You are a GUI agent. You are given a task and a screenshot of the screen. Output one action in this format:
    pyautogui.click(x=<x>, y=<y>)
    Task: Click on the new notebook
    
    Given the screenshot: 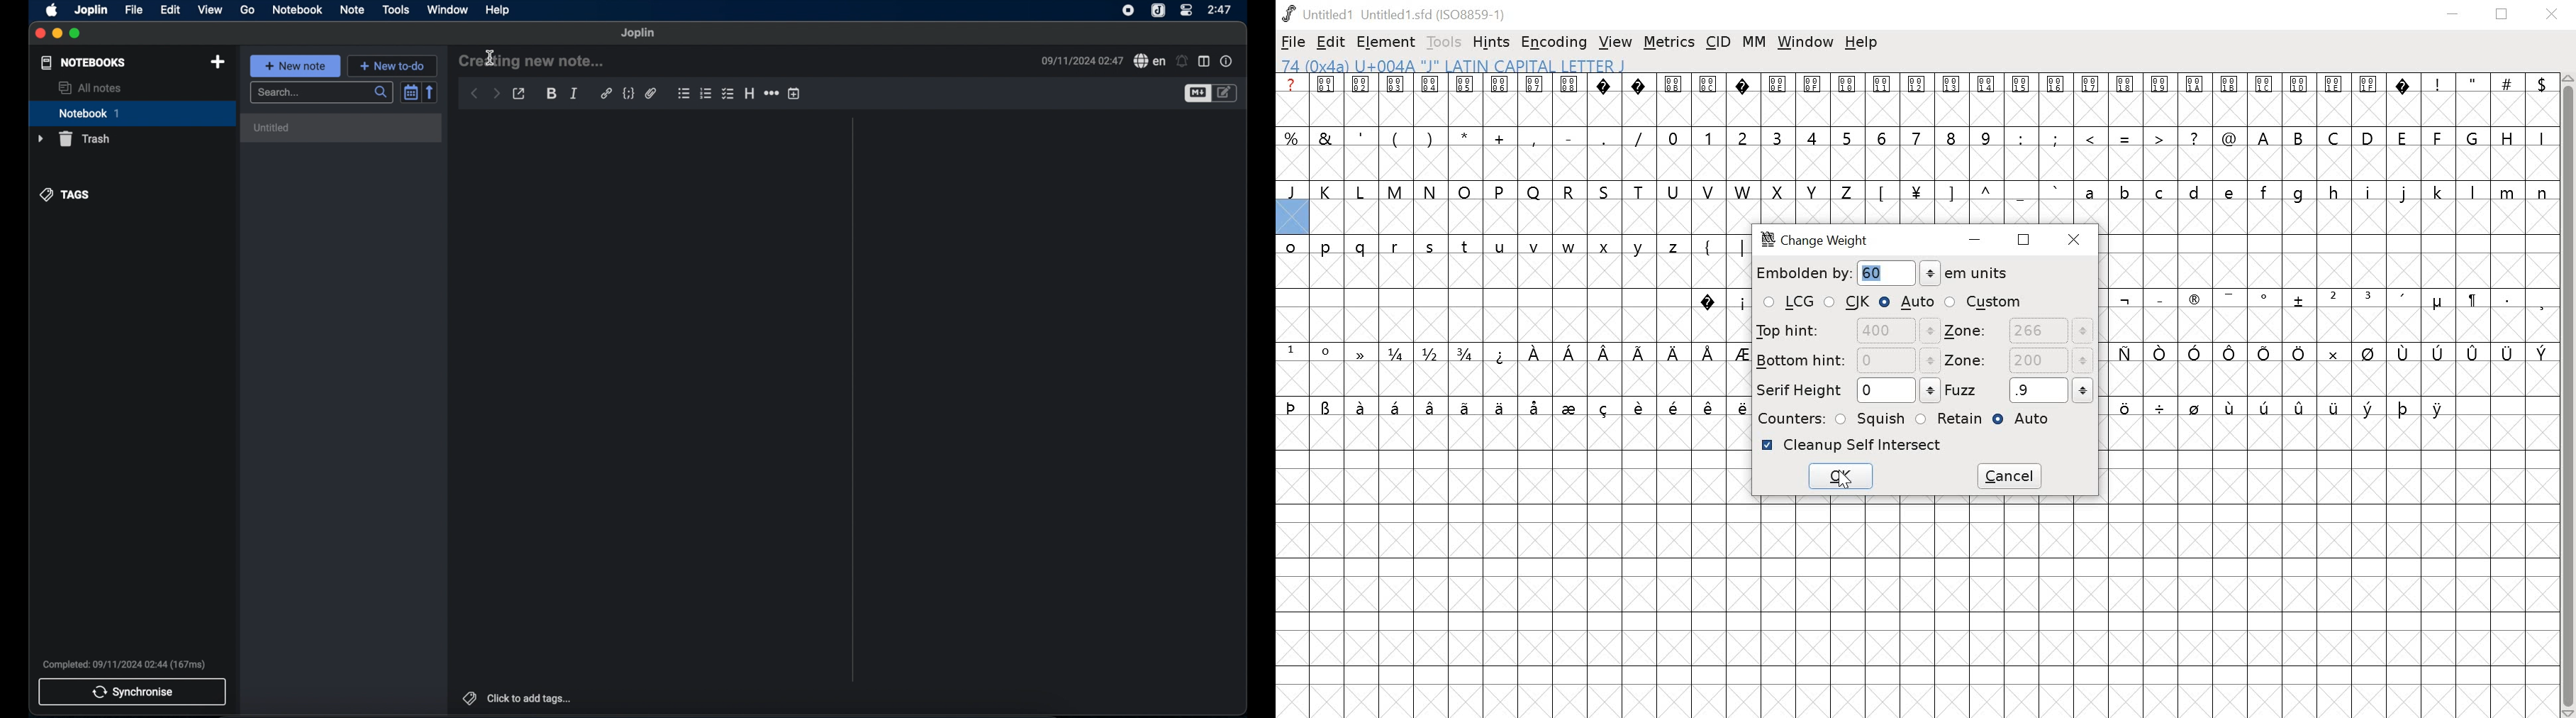 What is the action you would take?
    pyautogui.click(x=217, y=62)
    